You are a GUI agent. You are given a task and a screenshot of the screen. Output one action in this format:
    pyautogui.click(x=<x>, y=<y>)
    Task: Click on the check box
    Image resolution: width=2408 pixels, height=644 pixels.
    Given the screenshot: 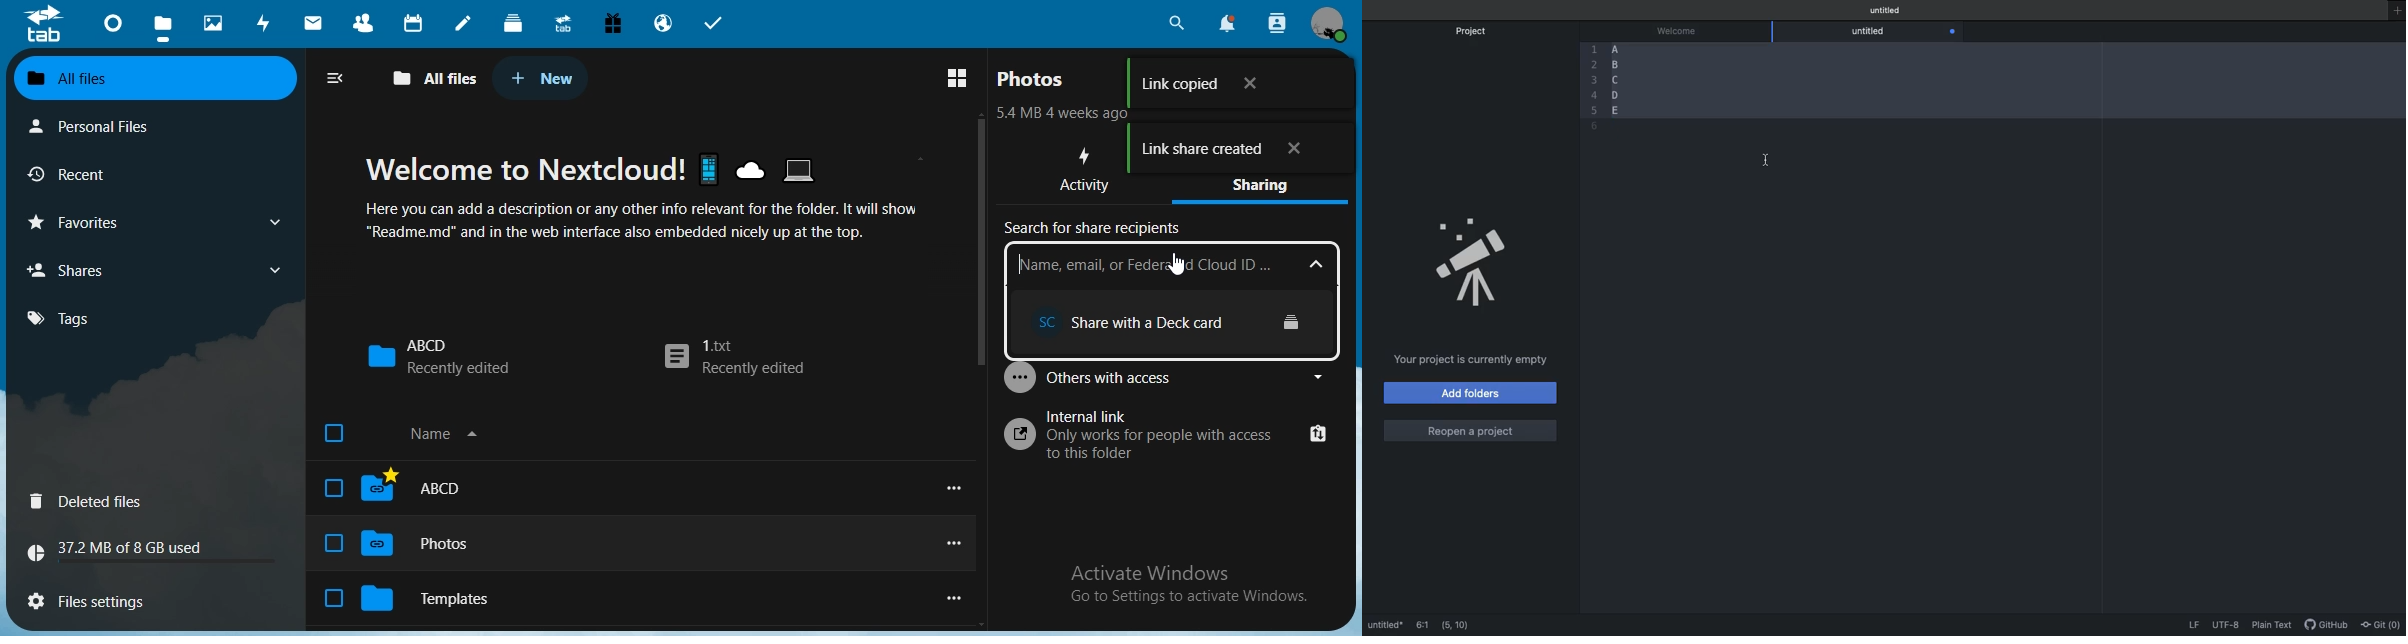 What is the action you would take?
    pyautogui.click(x=334, y=597)
    